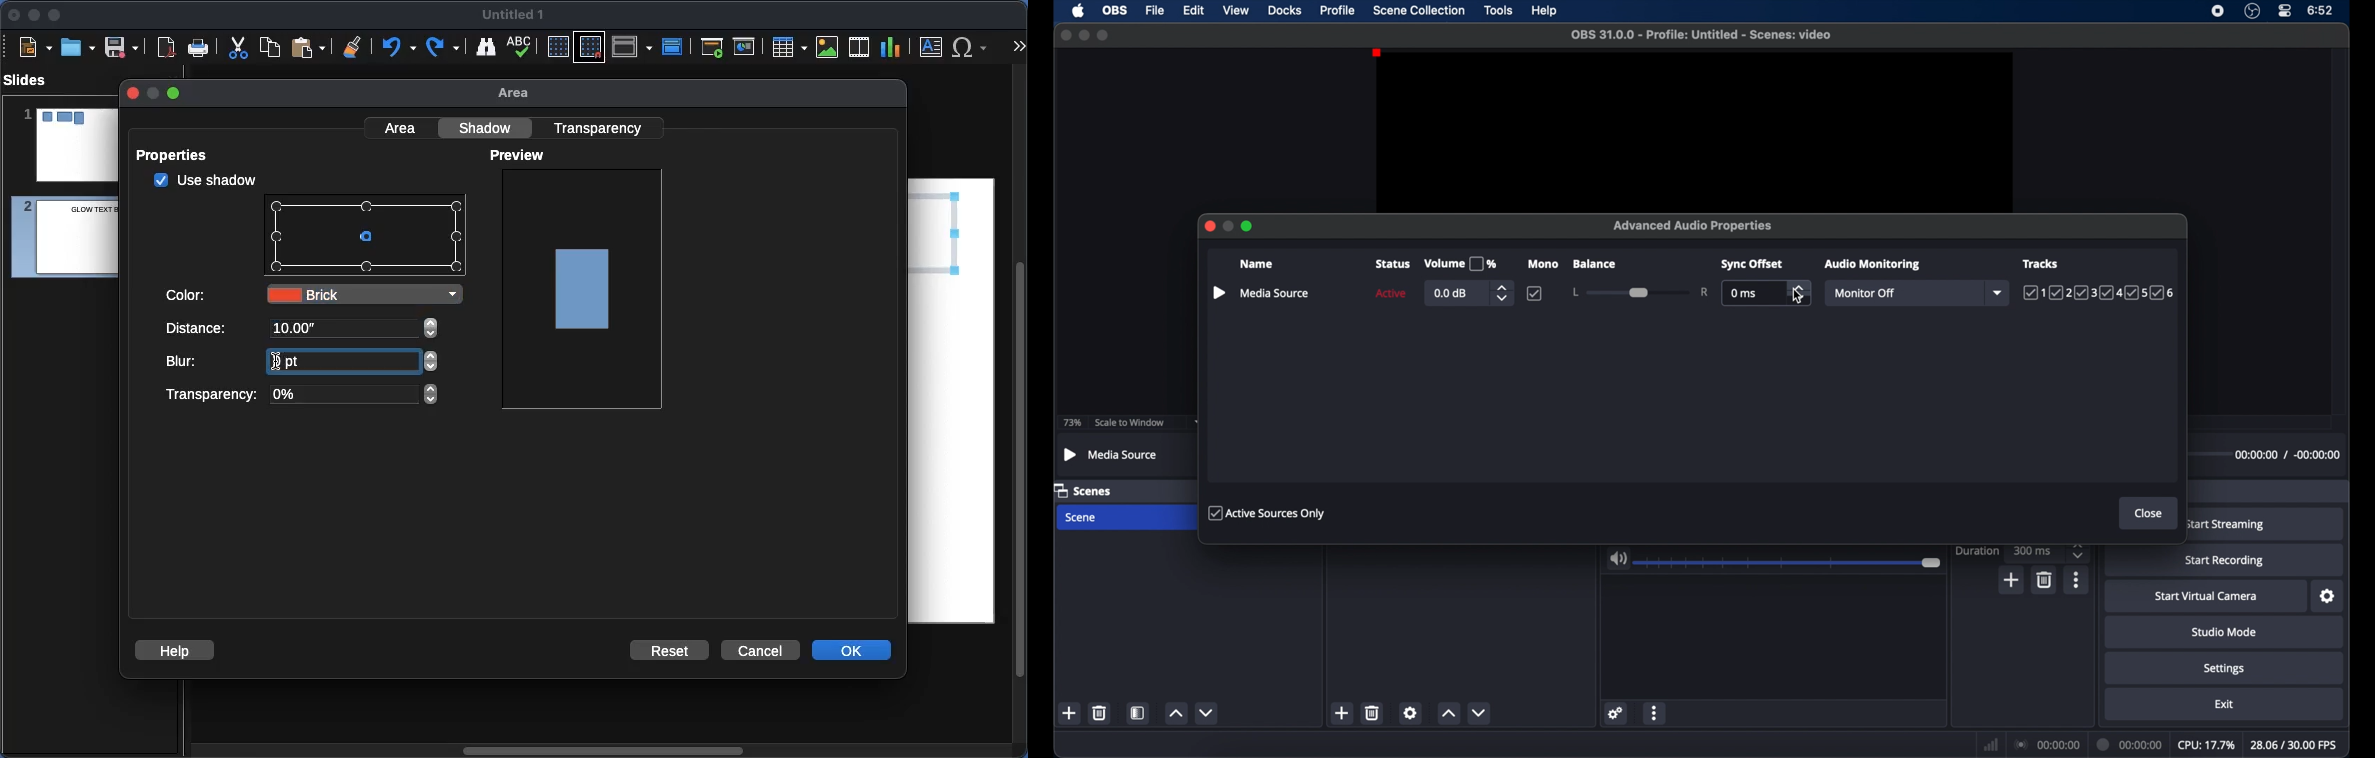 Image resolution: width=2380 pixels, height=784 pixels. Describe the element at coordinates (1284, 11) in the screenshot. I see `docks` at that location.